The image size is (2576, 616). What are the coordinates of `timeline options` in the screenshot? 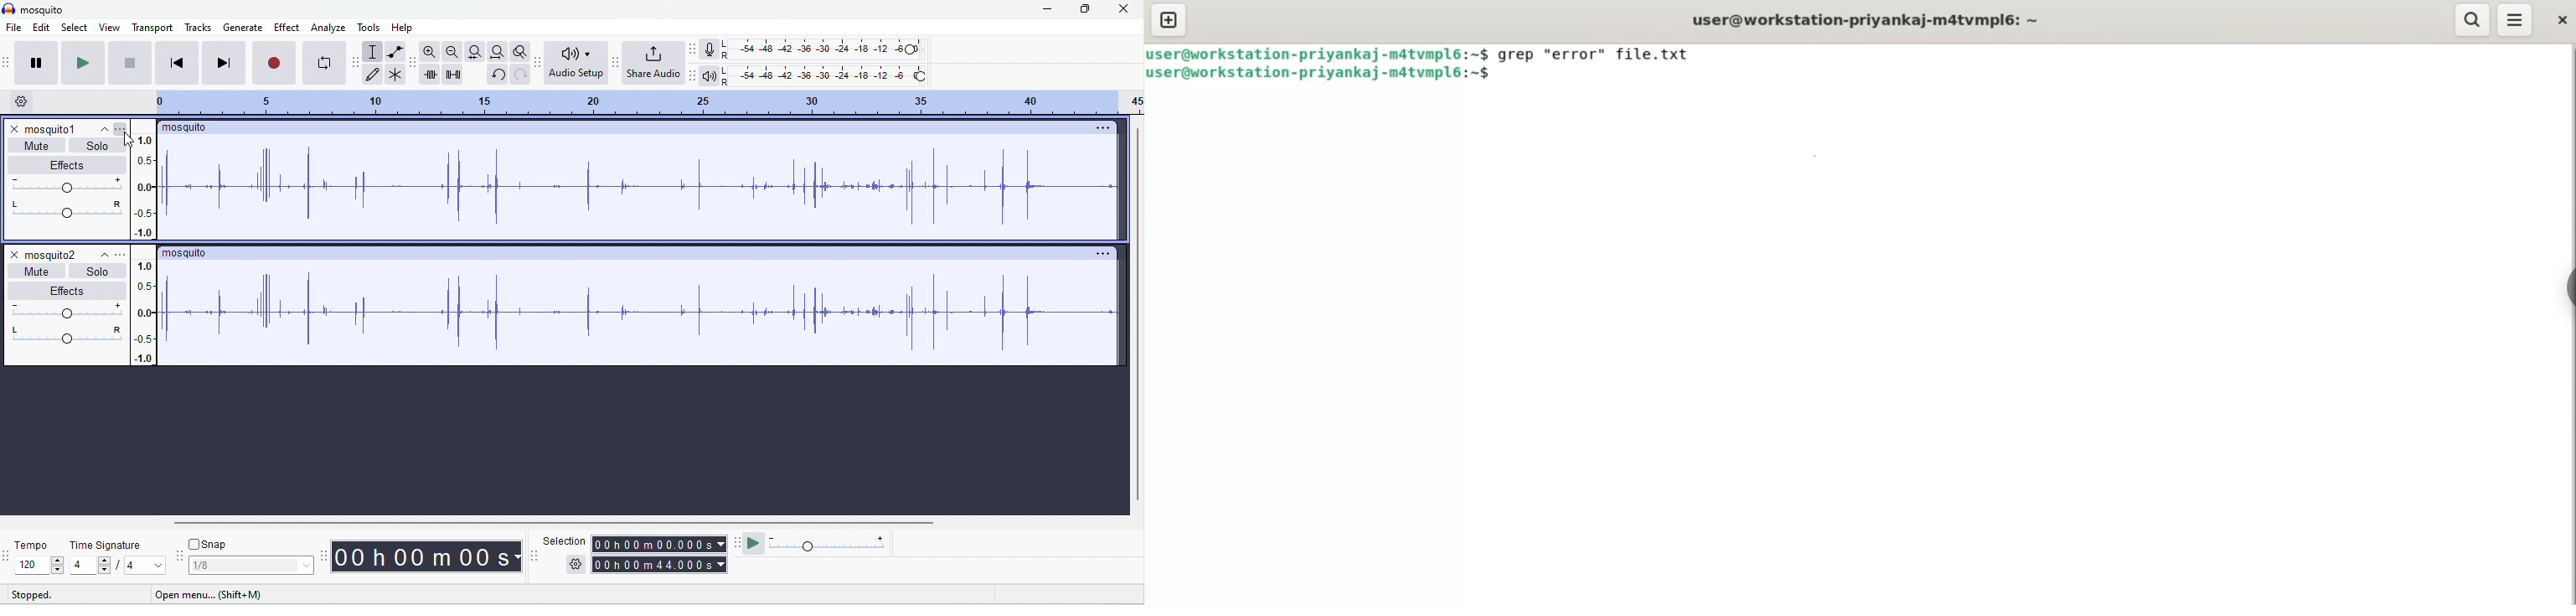 It's located at (18, 101).